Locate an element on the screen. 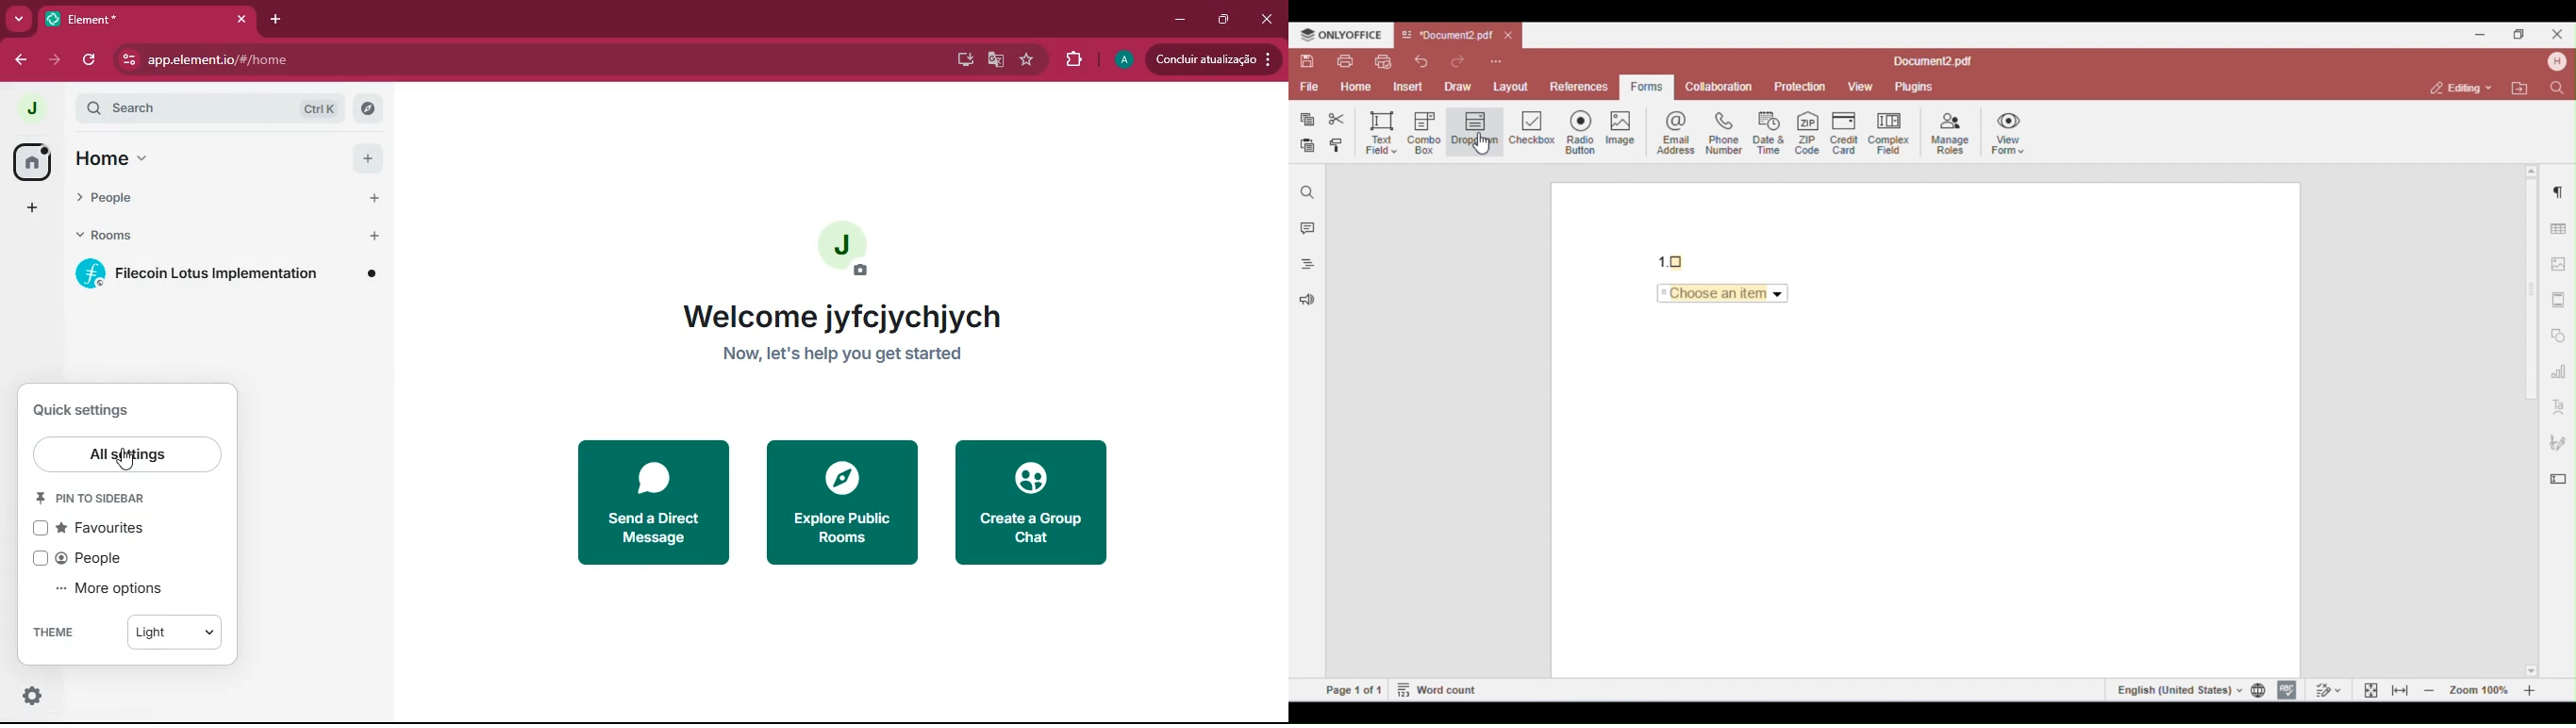 This screenshot has width=2576, height=728. minimize is located at coordinates (1179, 20).